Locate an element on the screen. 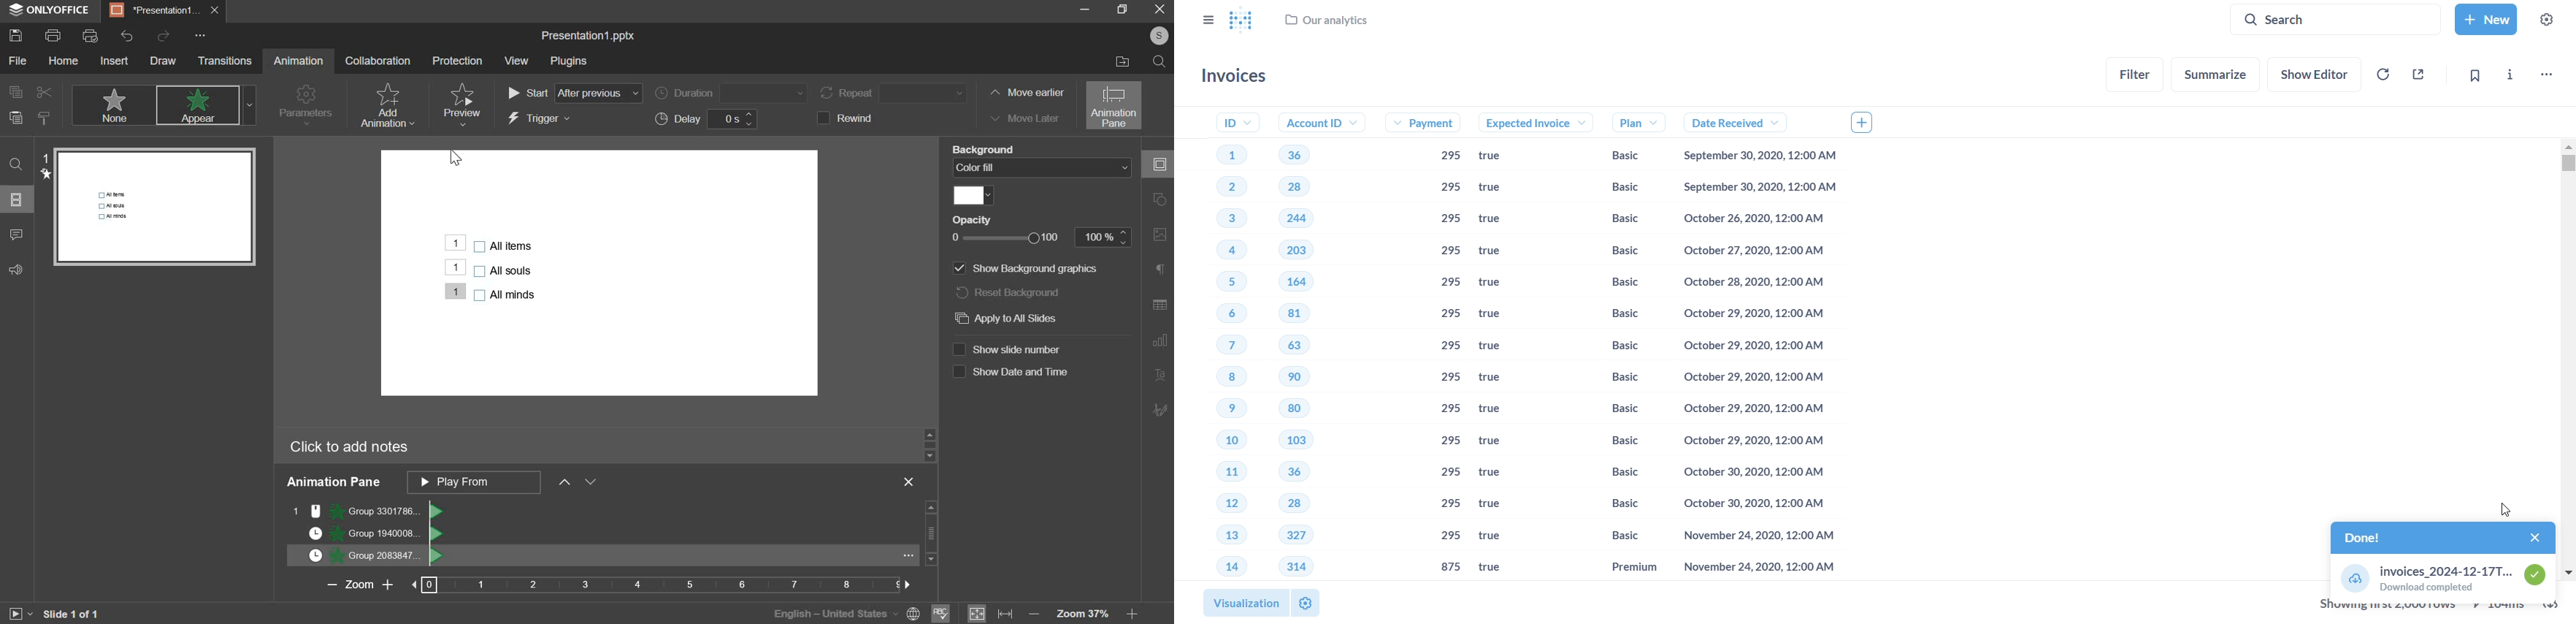 The image size is (2576, 644). slide preview is located at coordinates (154, 206).